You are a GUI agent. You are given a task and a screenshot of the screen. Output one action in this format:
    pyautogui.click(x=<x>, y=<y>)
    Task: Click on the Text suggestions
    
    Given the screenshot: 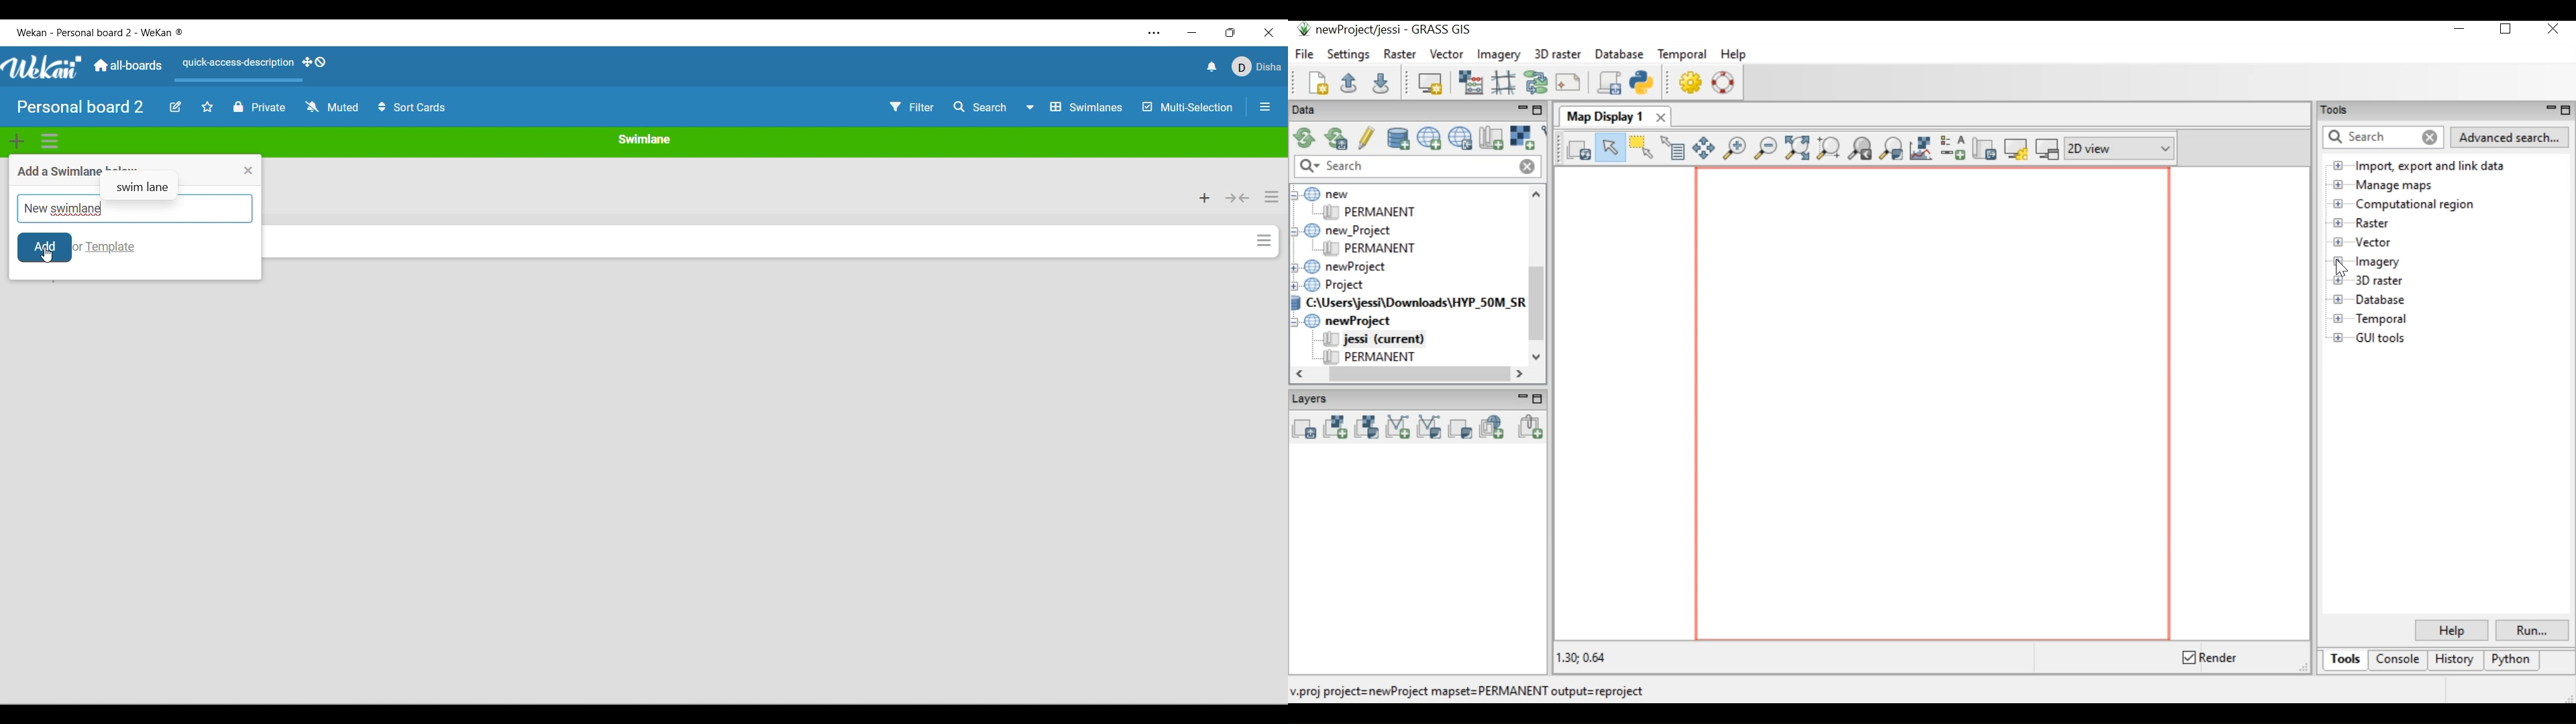 What is the action you would take?
    pyautogui.click(x=144, y=181)
    